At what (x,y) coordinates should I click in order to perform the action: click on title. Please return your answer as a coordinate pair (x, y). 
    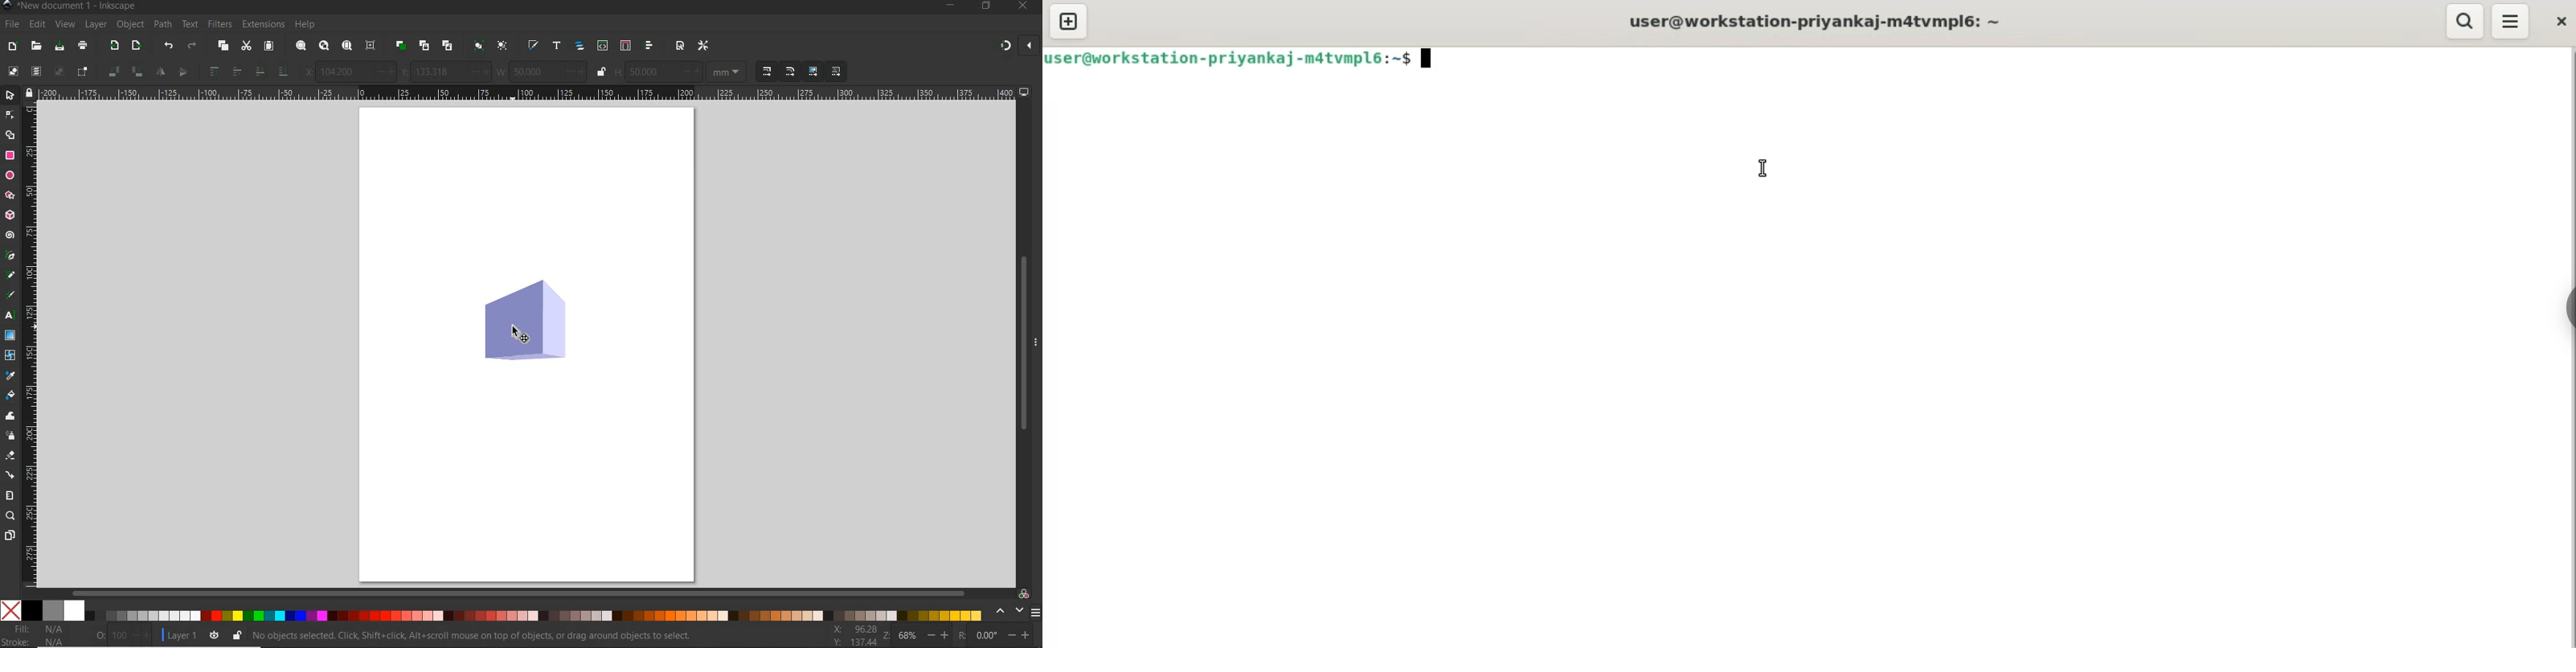
    Looking at the image, I should click on (76, 7).